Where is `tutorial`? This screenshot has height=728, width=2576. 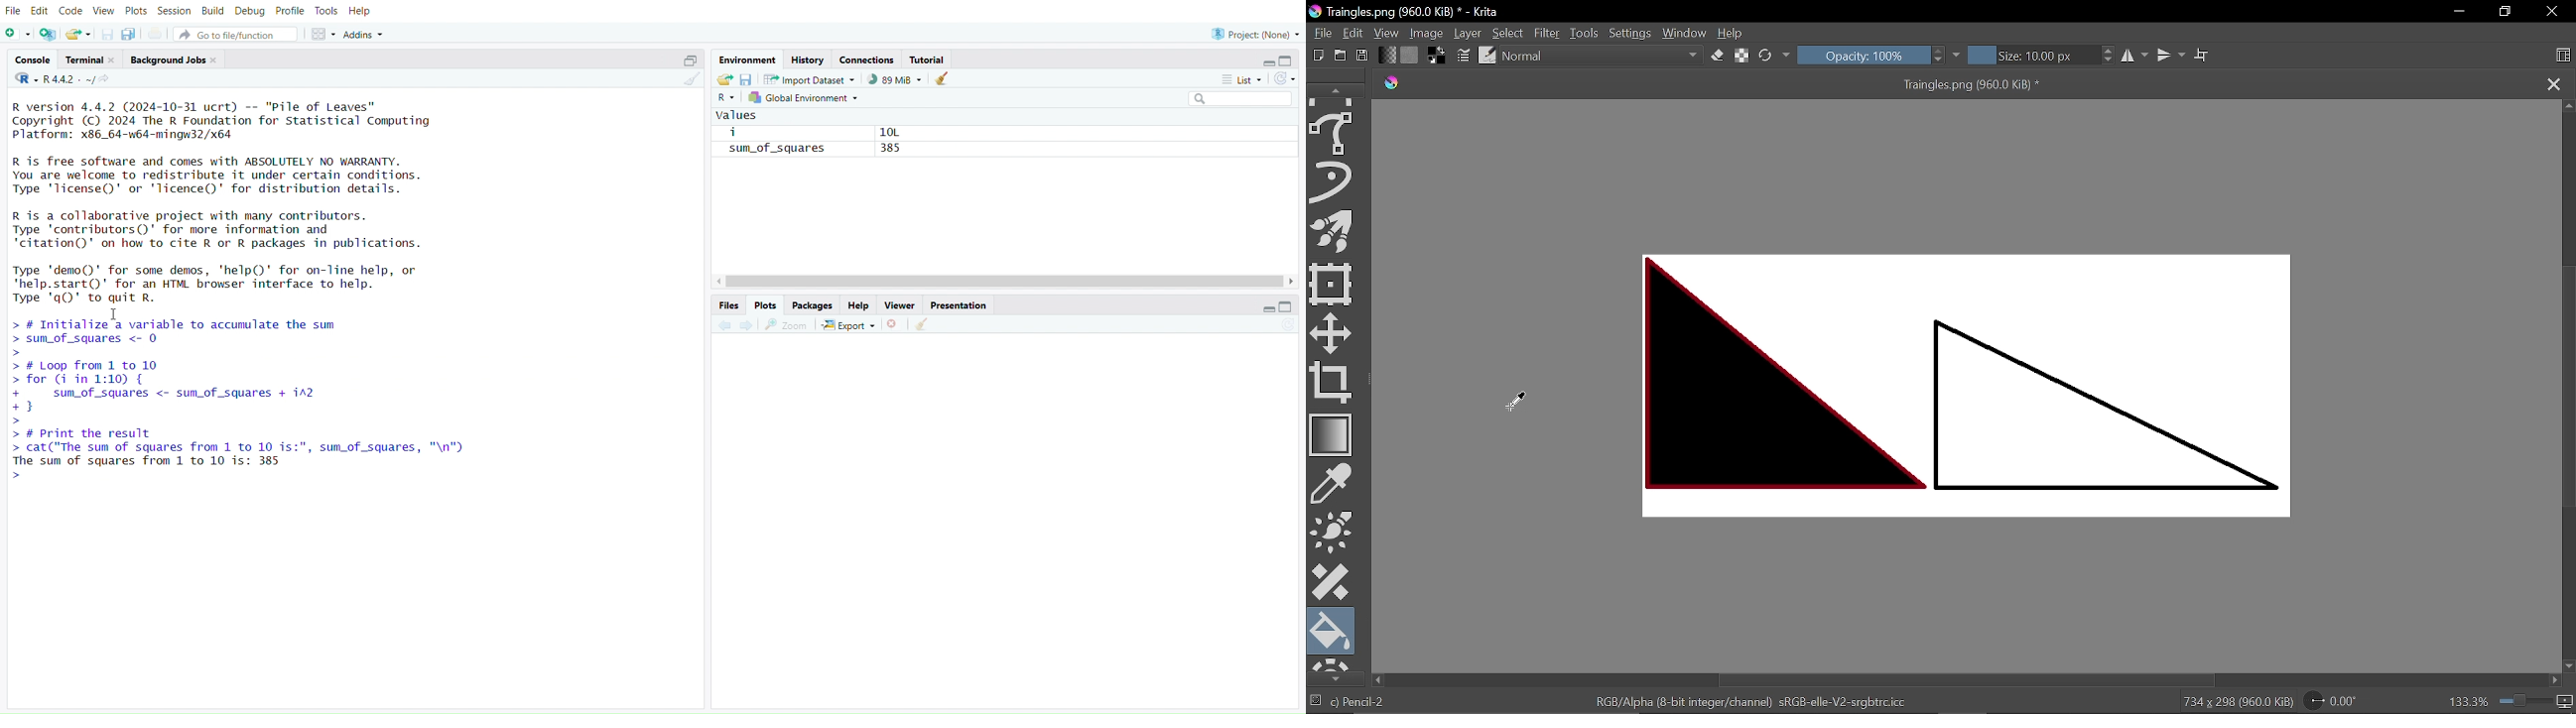 tutorial is located at coordinates (929, 61).